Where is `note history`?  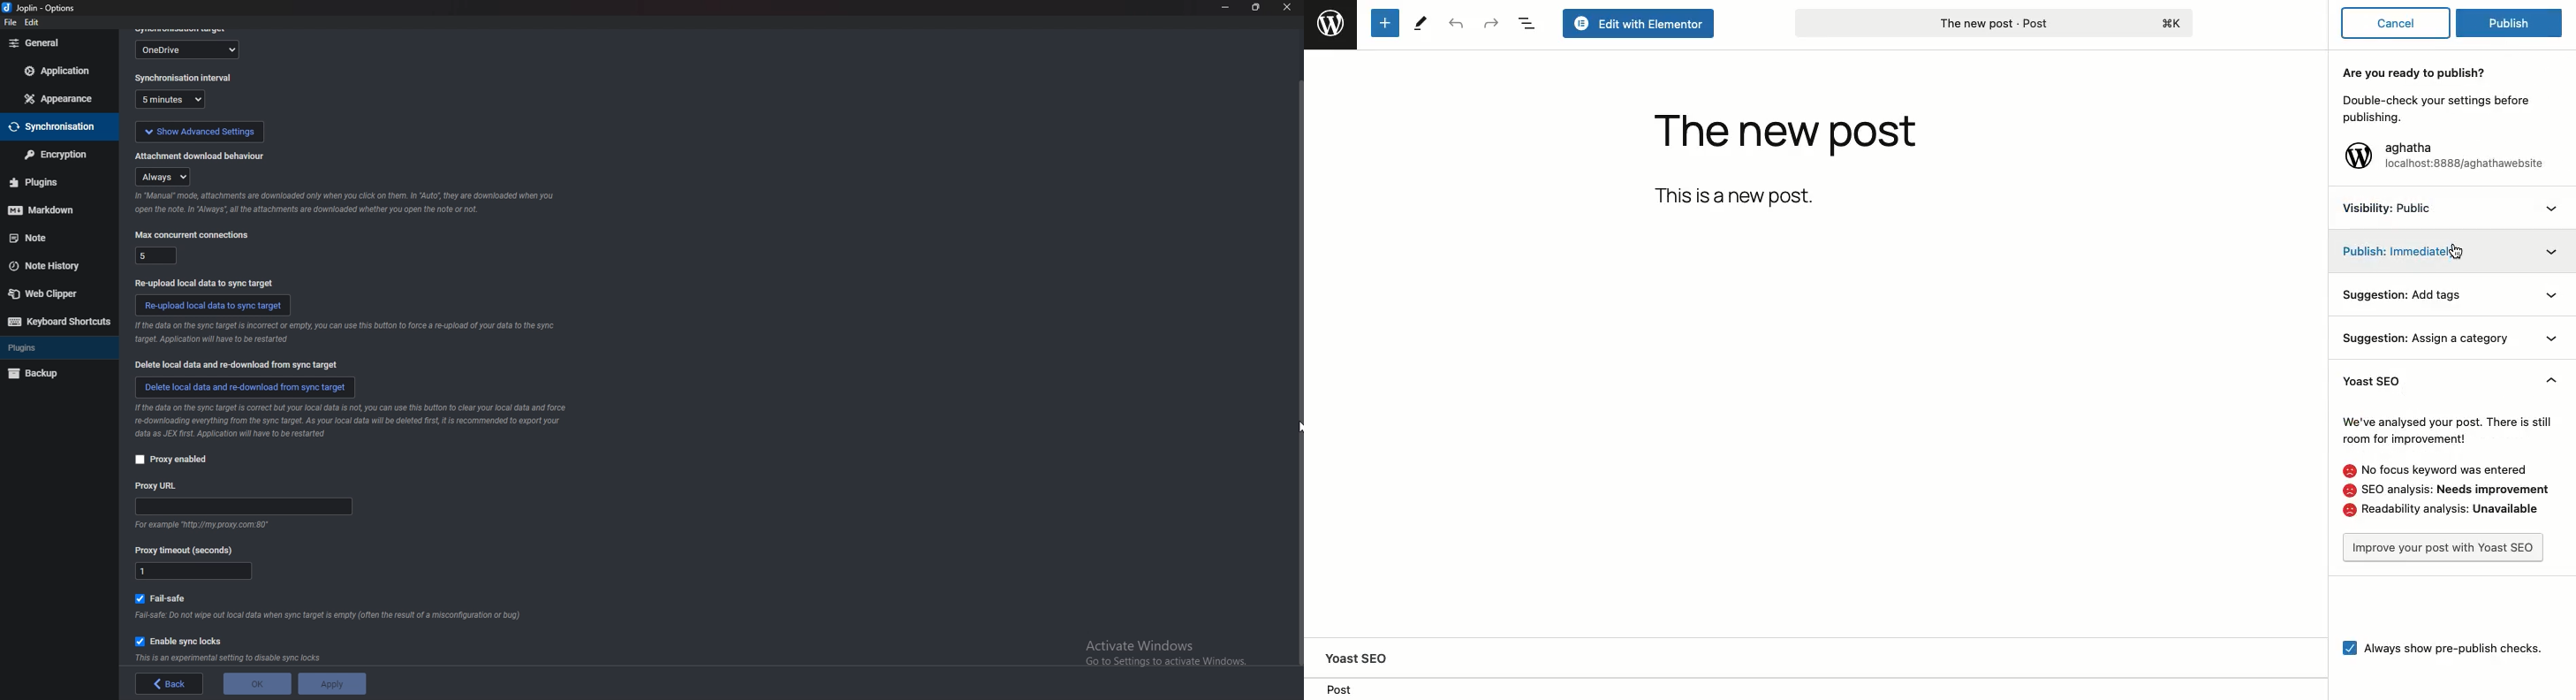 note history is located at coordinates (52, 266).